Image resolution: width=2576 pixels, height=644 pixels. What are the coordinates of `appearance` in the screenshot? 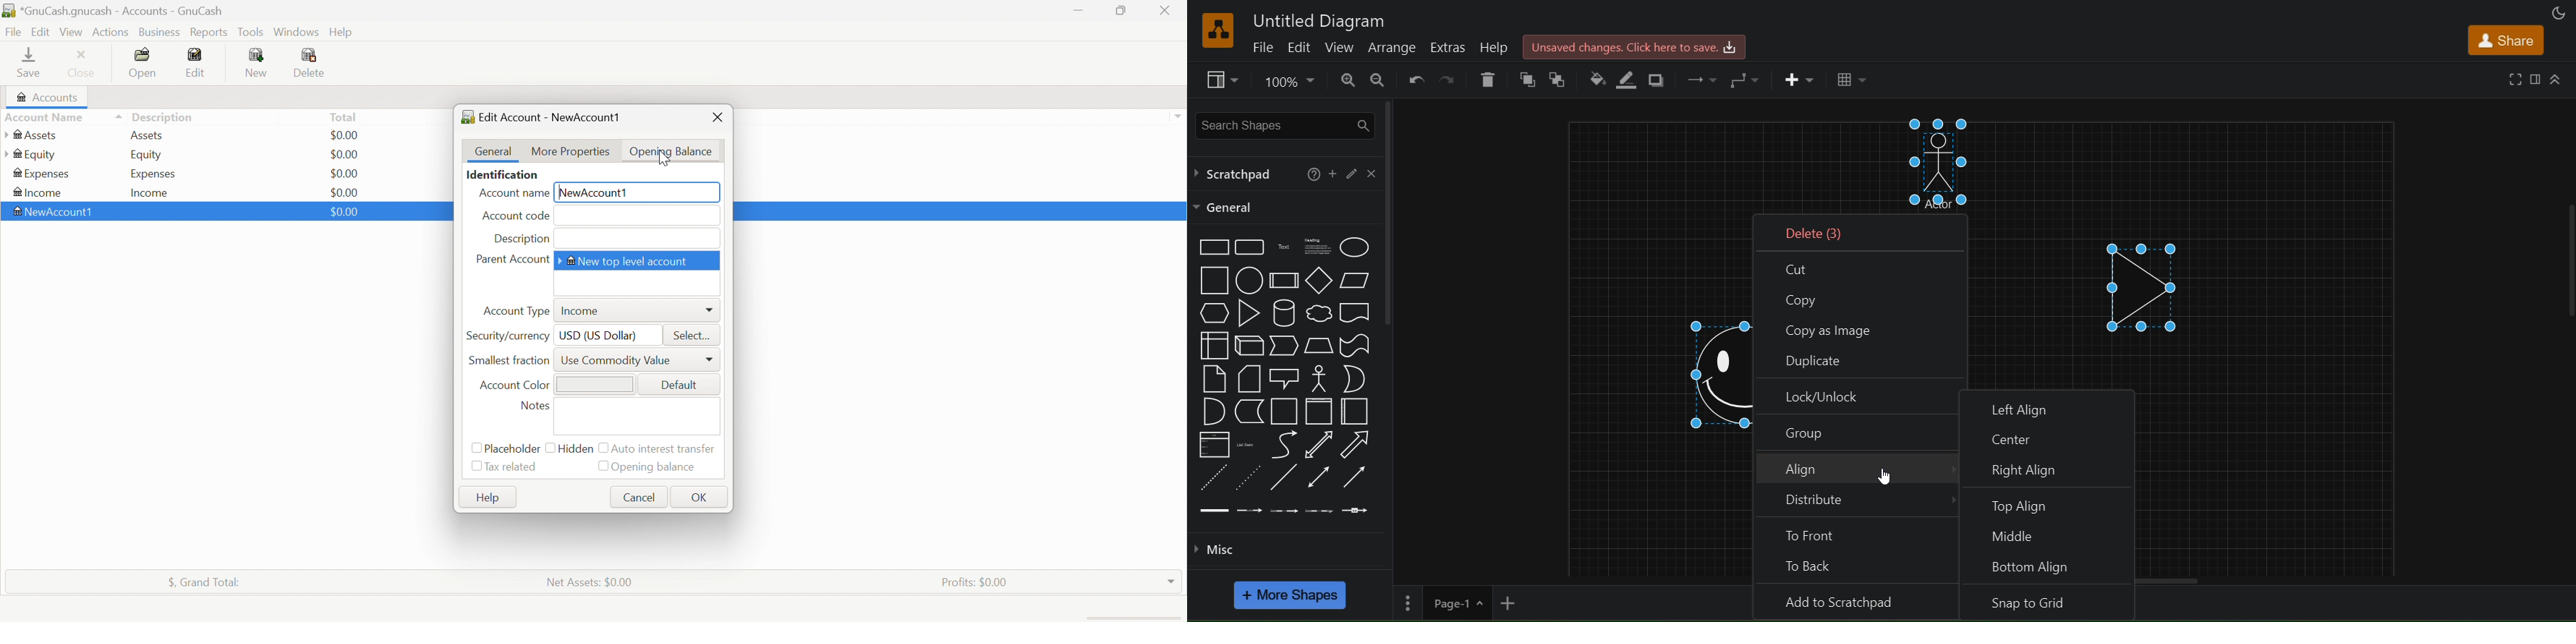 It's located at (2557, 13).